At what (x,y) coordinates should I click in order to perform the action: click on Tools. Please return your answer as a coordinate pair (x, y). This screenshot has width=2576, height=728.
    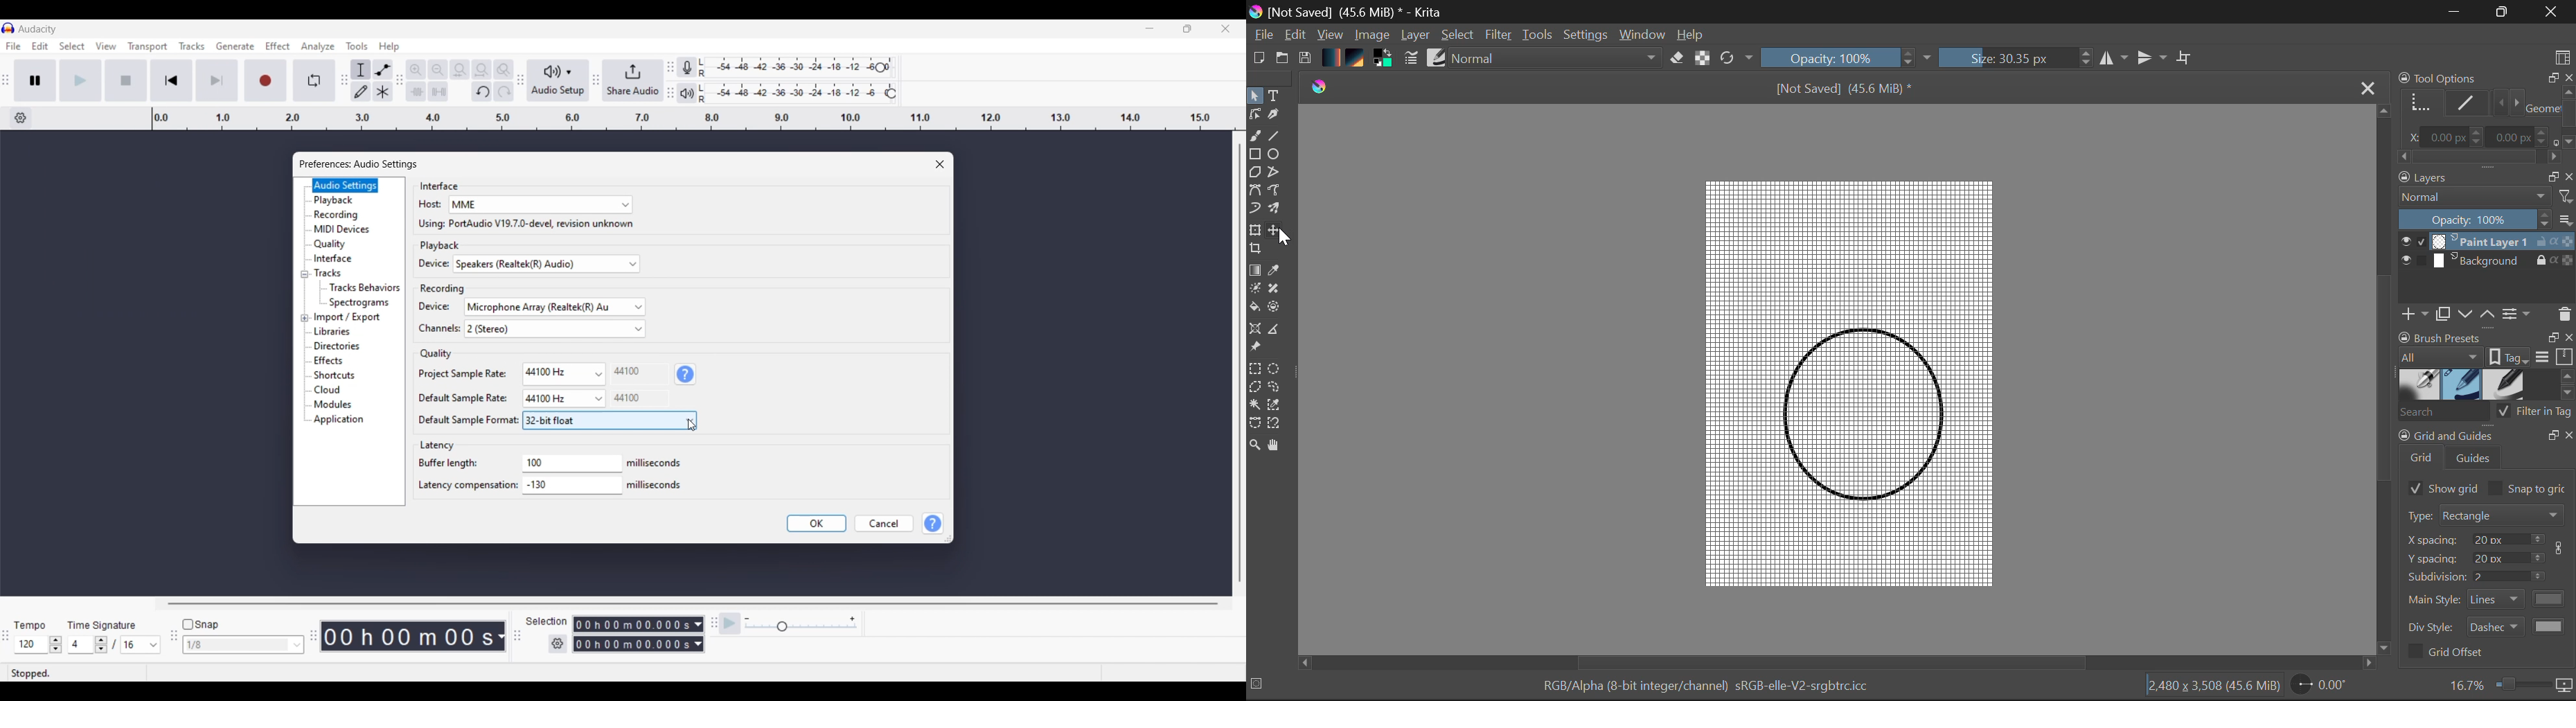
    Looking at the image, I should click on (1538, 36).